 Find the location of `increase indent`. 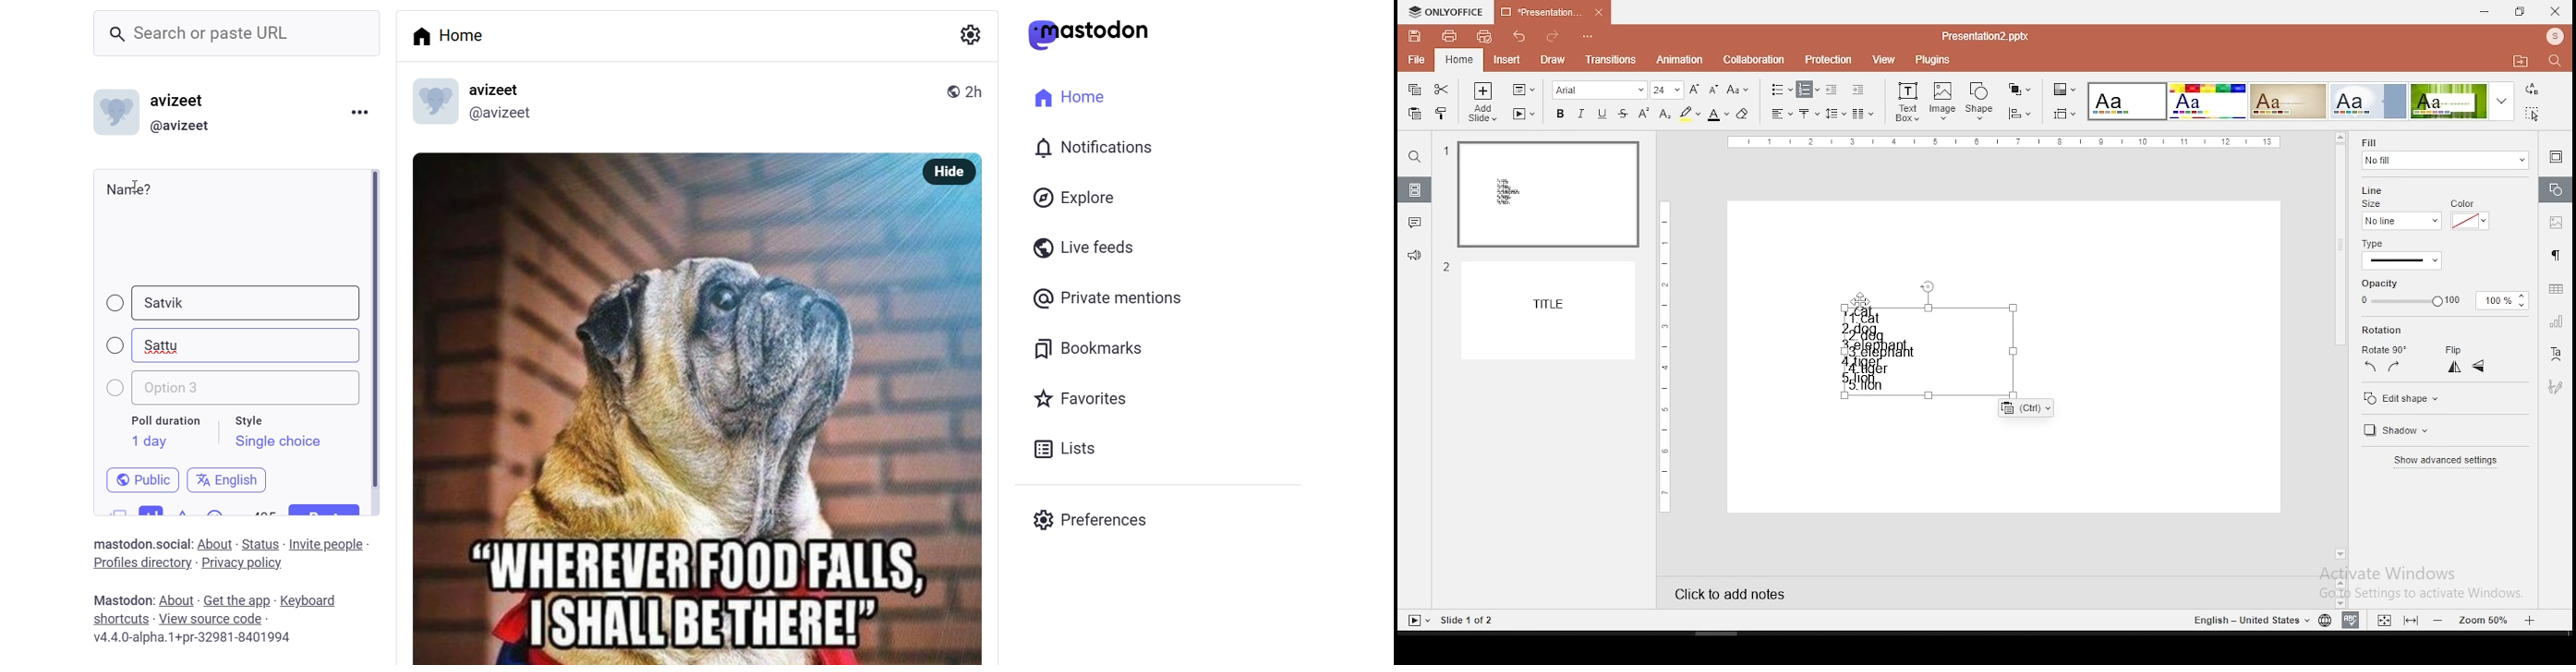

increase indent is located at coordinates (1858, 89).